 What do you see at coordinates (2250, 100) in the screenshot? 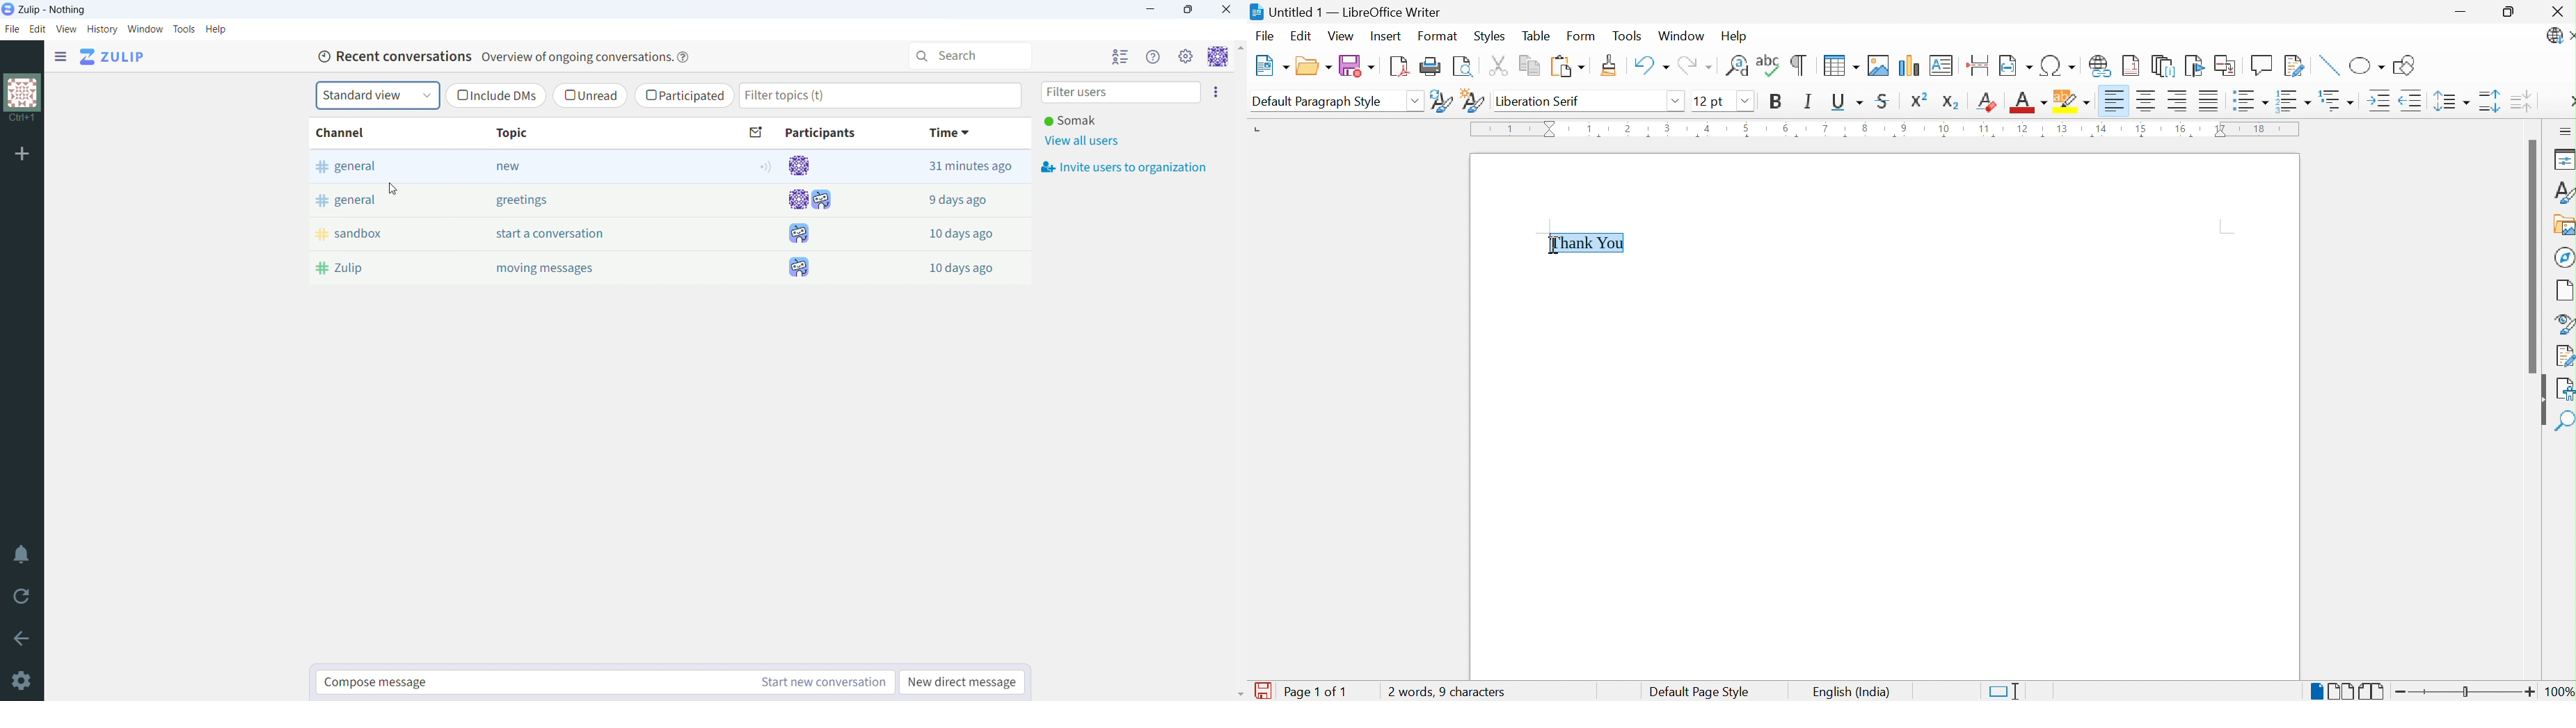
I see `Toggle Unordered List` at bounding box center [2250, 100].